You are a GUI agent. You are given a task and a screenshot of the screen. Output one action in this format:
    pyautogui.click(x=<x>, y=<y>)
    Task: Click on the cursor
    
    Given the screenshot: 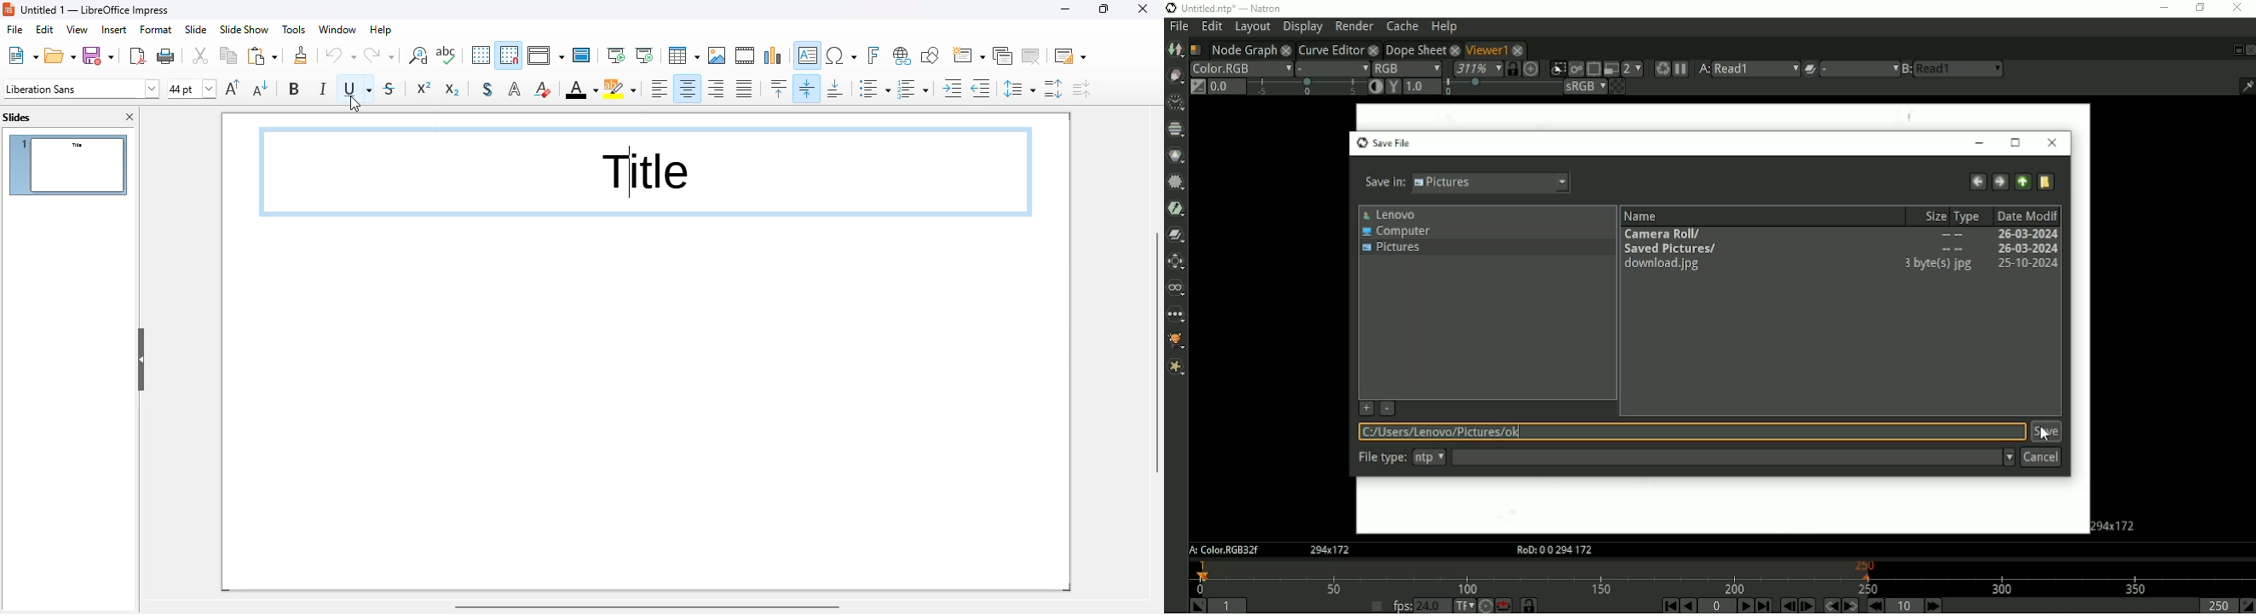 What is the action you would take?
    pyautogui.click(x=356, y=105)
    